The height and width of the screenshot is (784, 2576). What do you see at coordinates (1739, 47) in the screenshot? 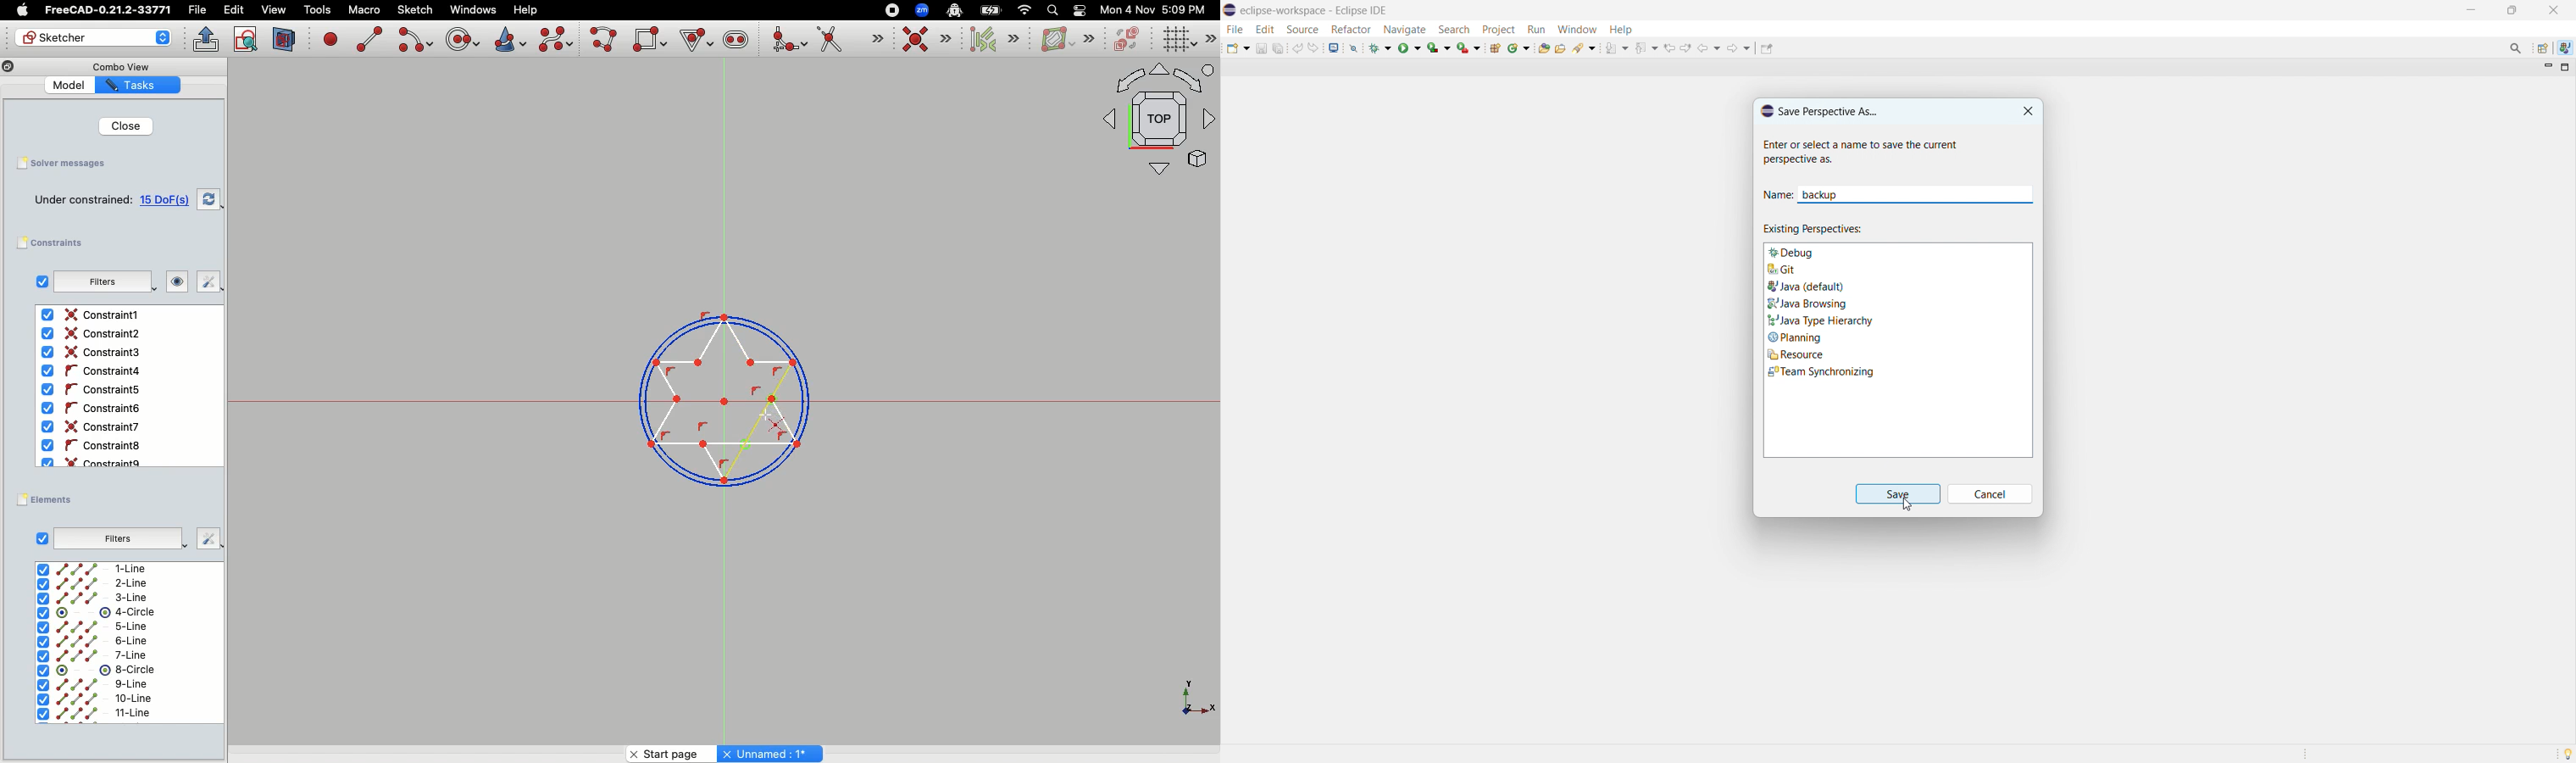
I see `forward` at bounding box center [1739, 47].